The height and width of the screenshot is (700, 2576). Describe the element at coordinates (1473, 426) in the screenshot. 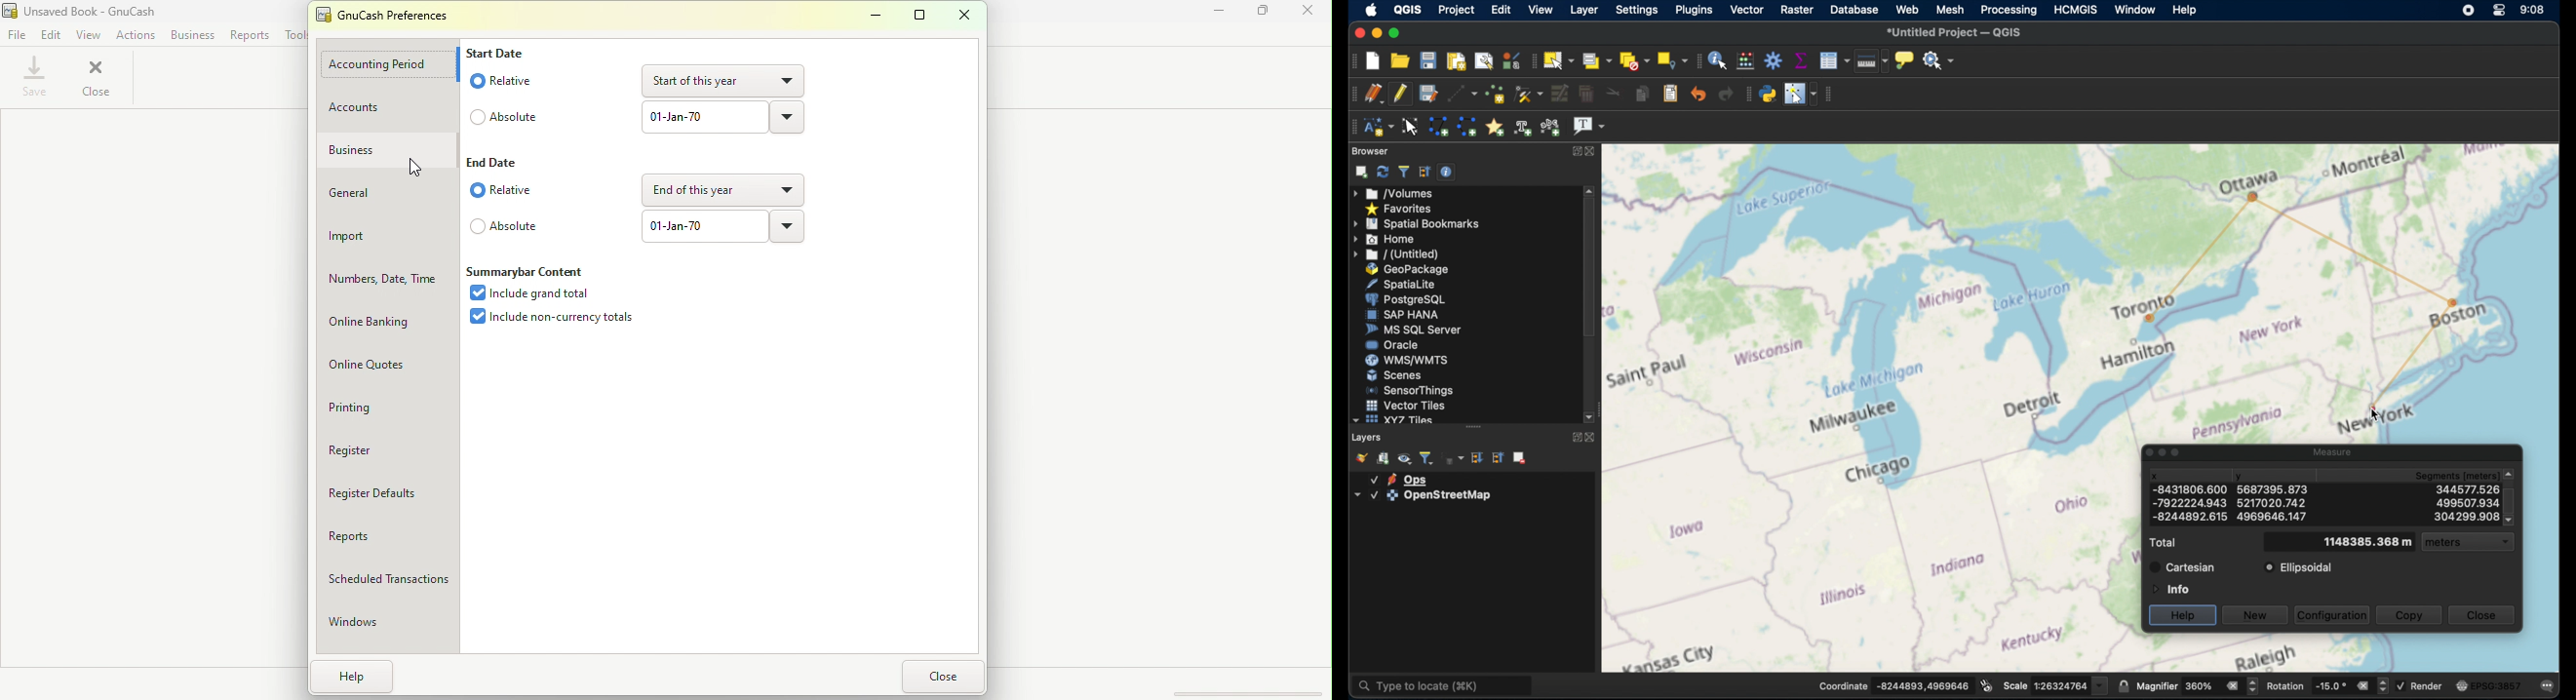

I see `drag handle` at that location.